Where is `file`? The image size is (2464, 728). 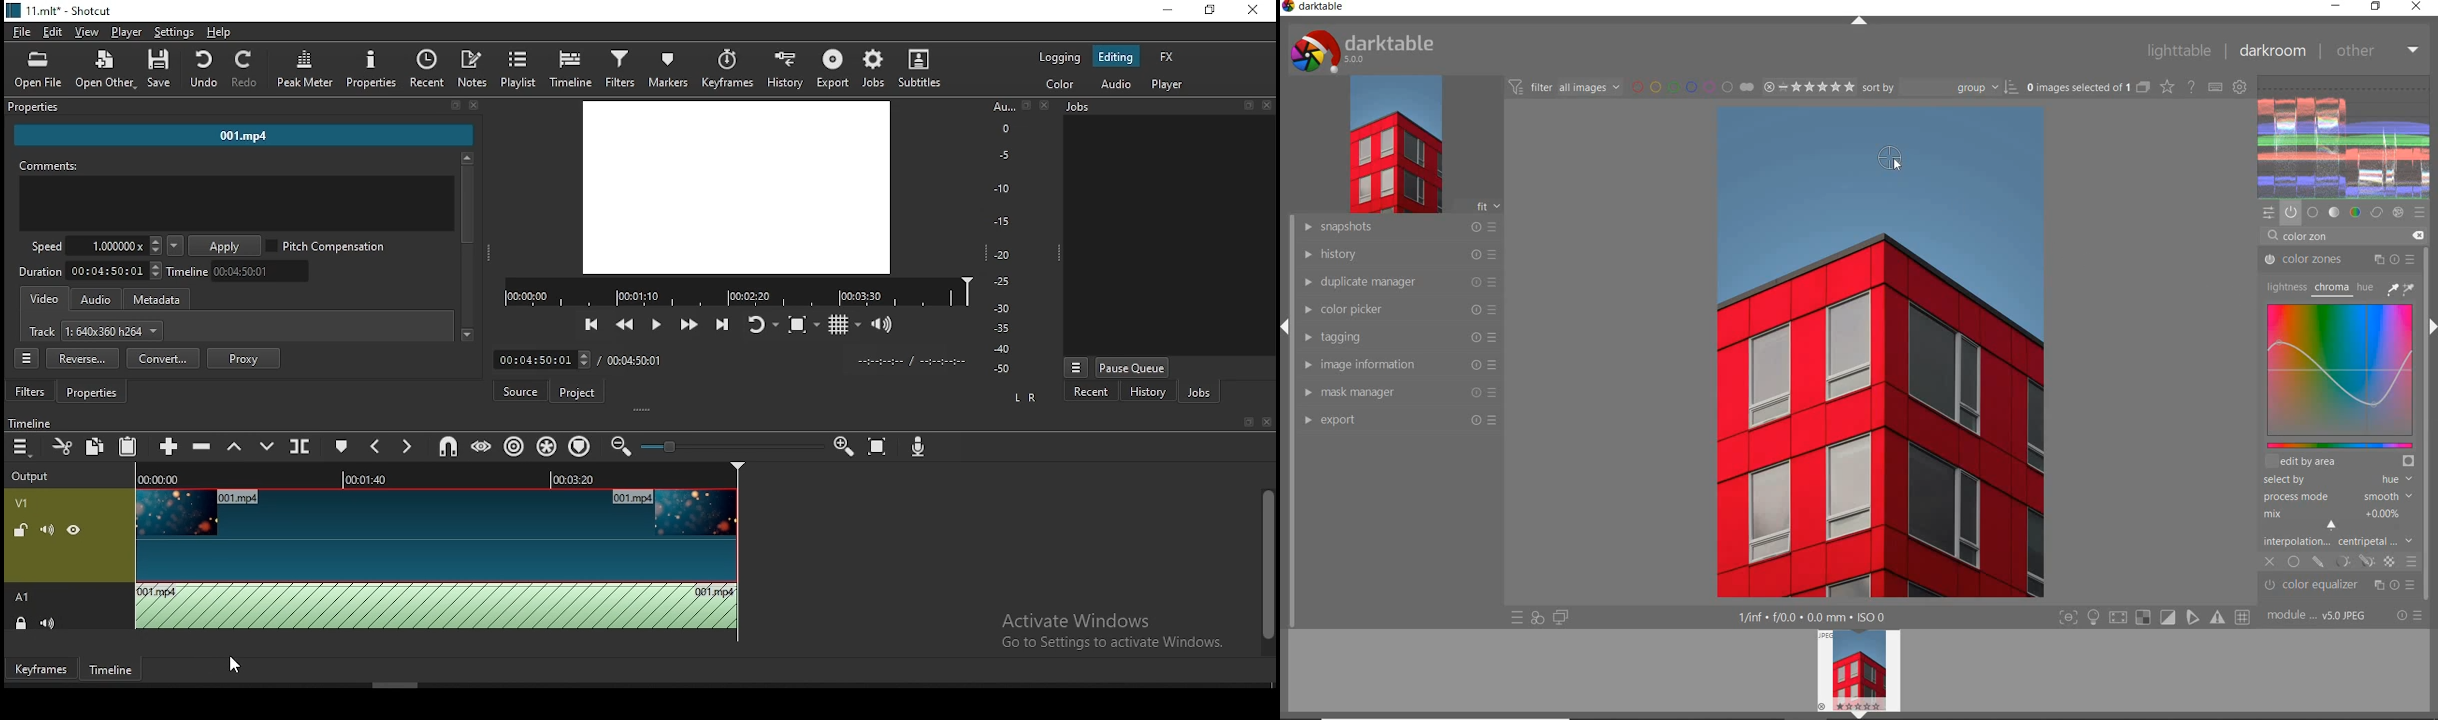
file is located at coordinates (21, 31).